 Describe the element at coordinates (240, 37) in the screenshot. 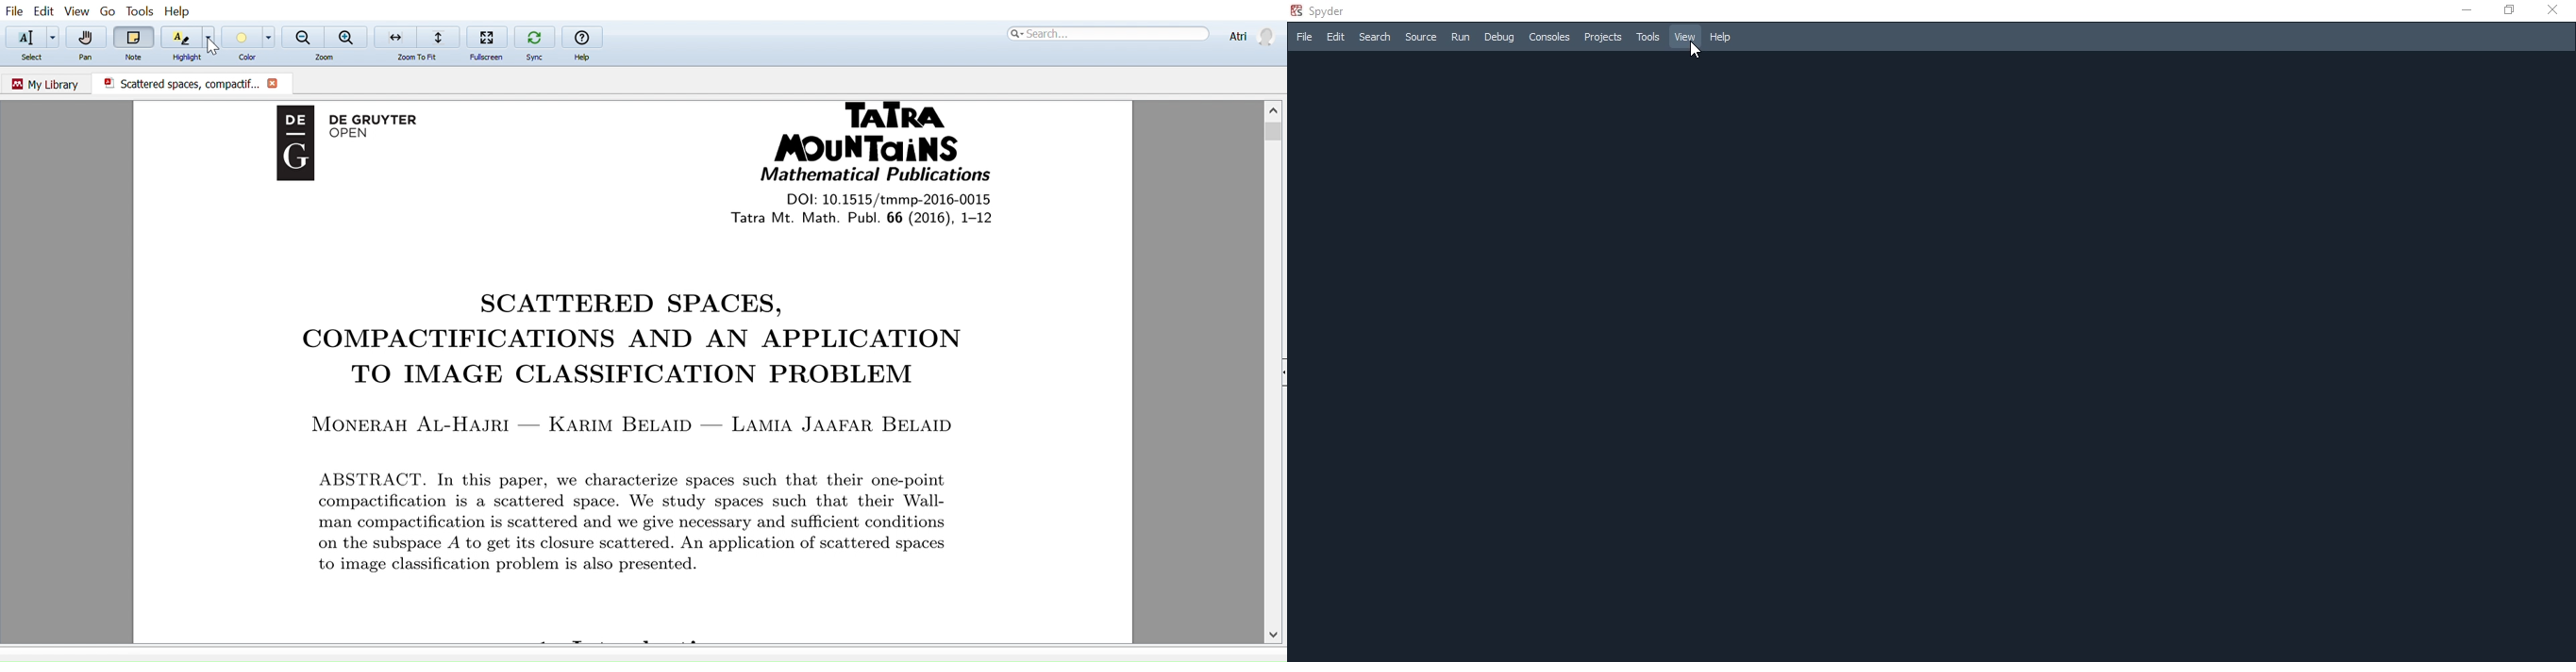

I see `Color` at that location.